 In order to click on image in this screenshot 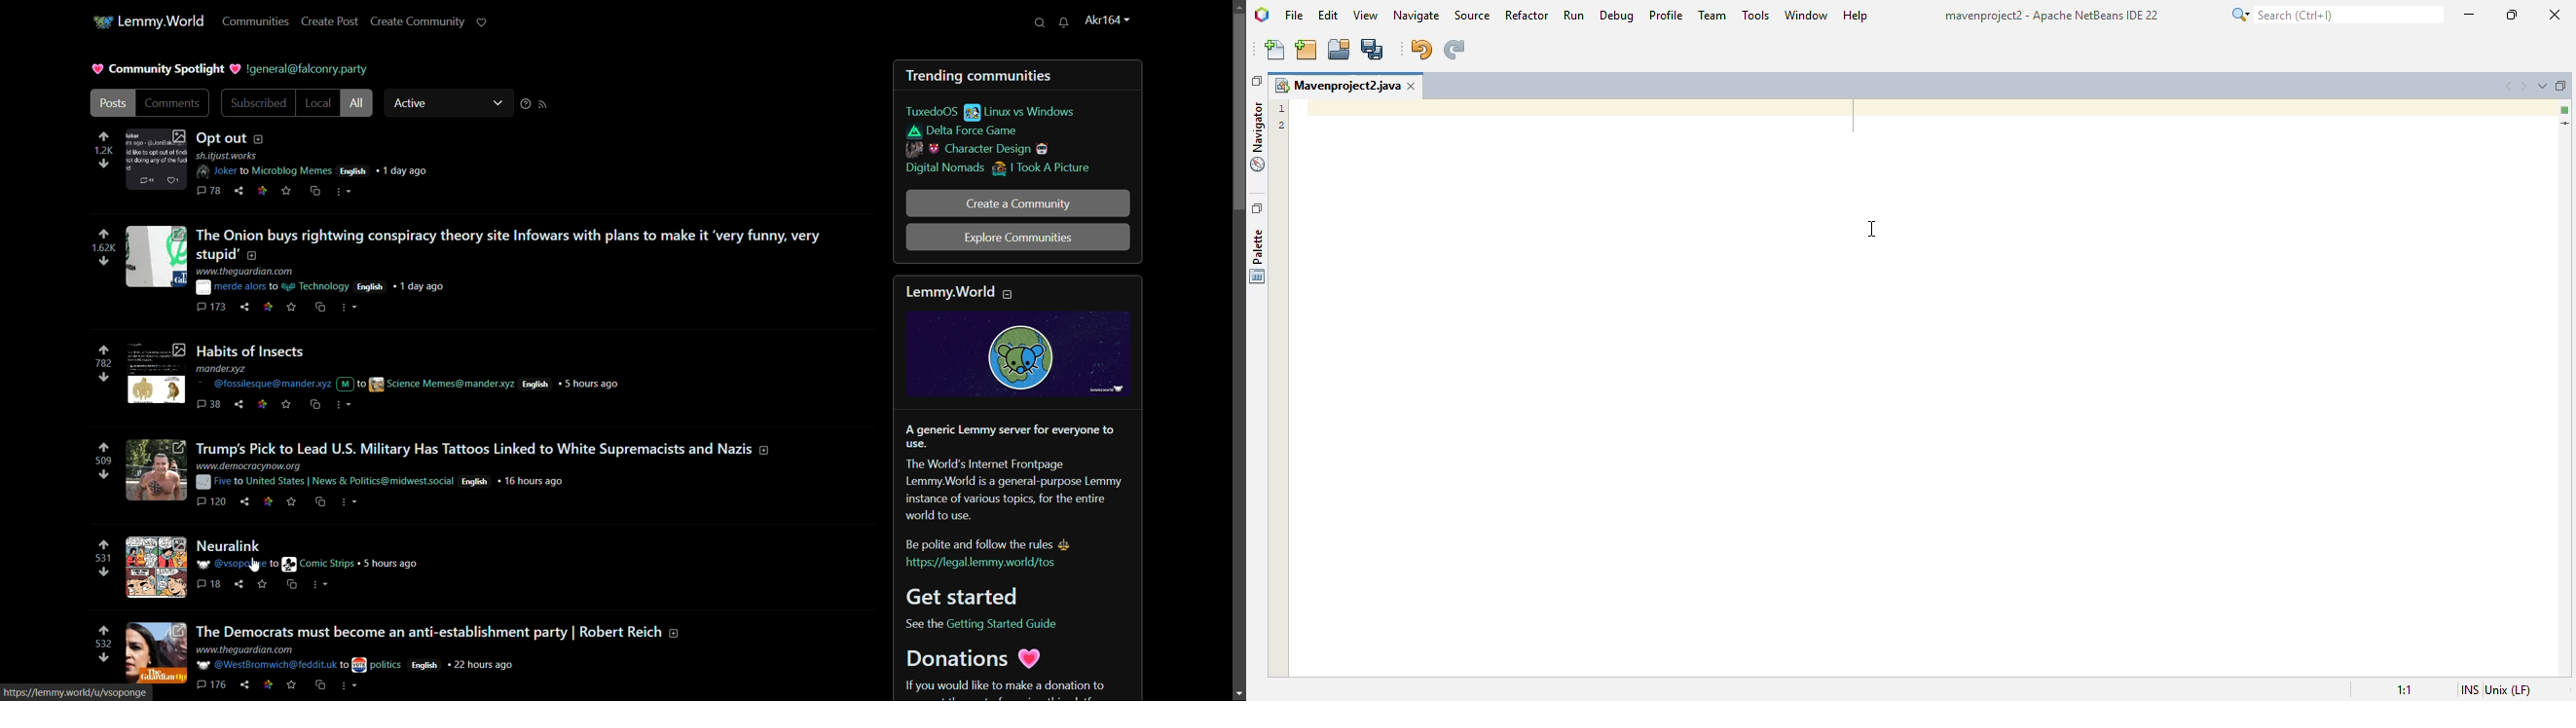, I will do `click(158, 650)`.